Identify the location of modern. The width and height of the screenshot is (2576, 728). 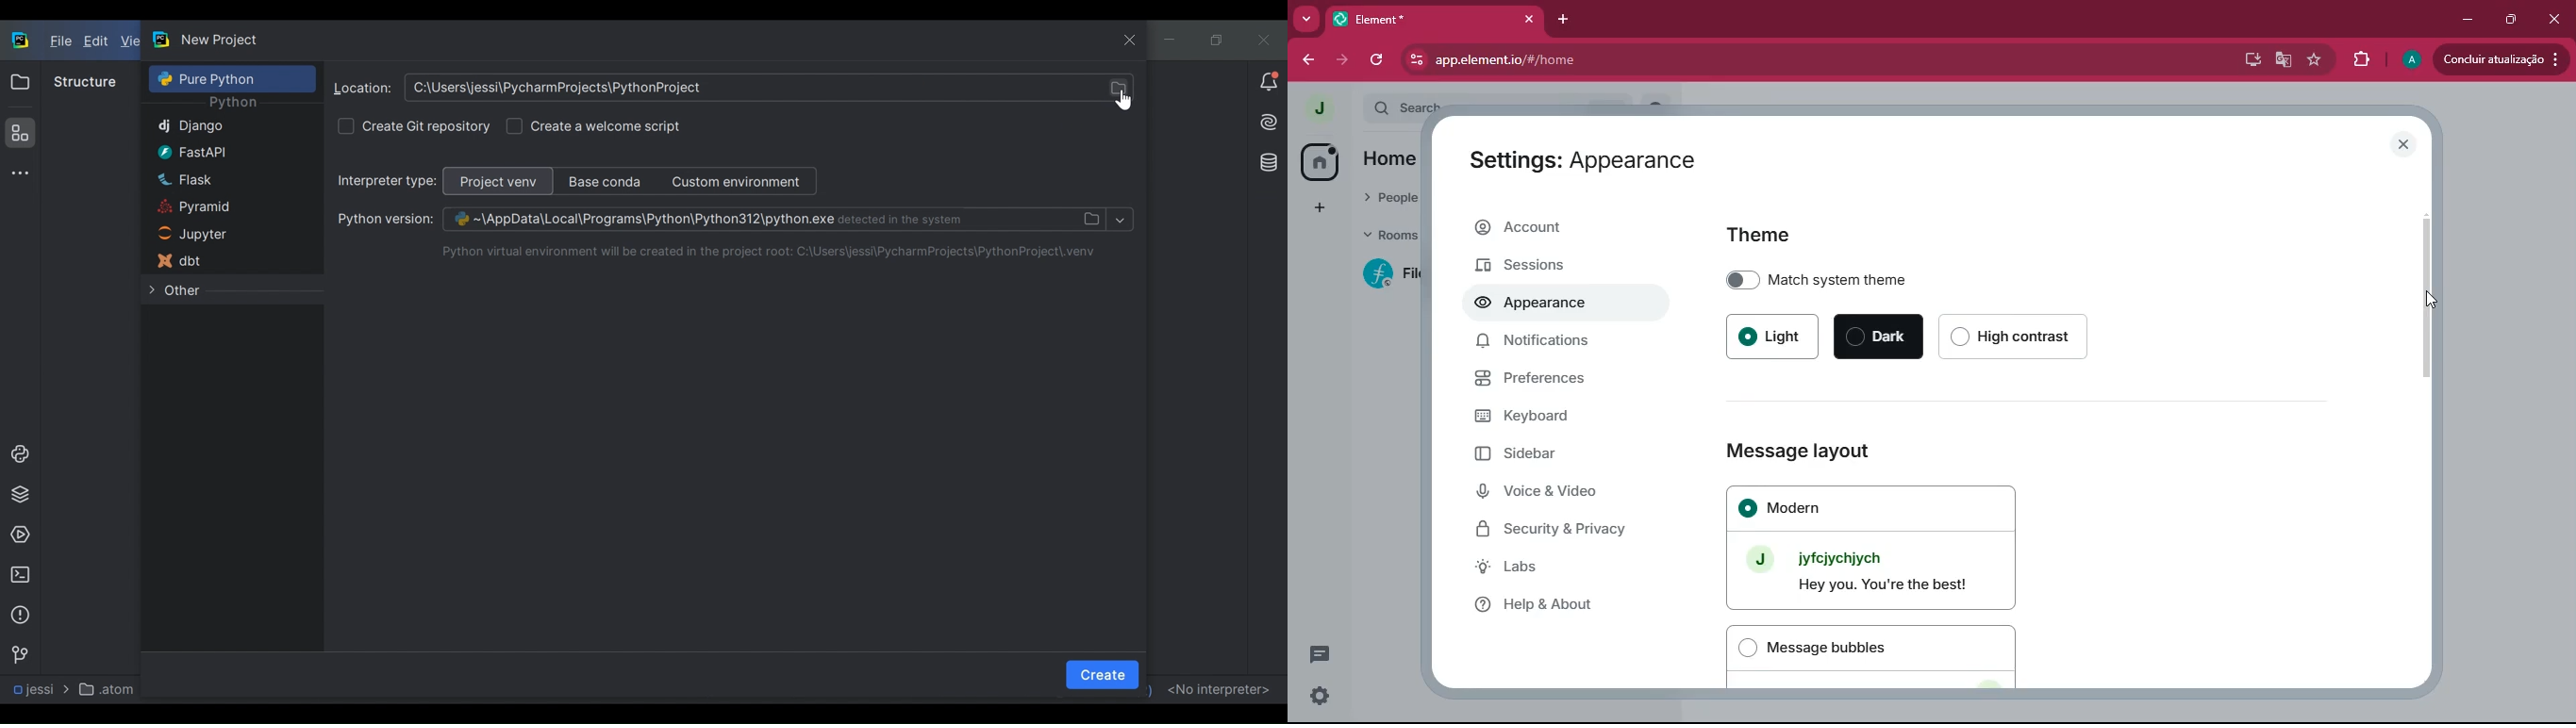
(1871, 547).